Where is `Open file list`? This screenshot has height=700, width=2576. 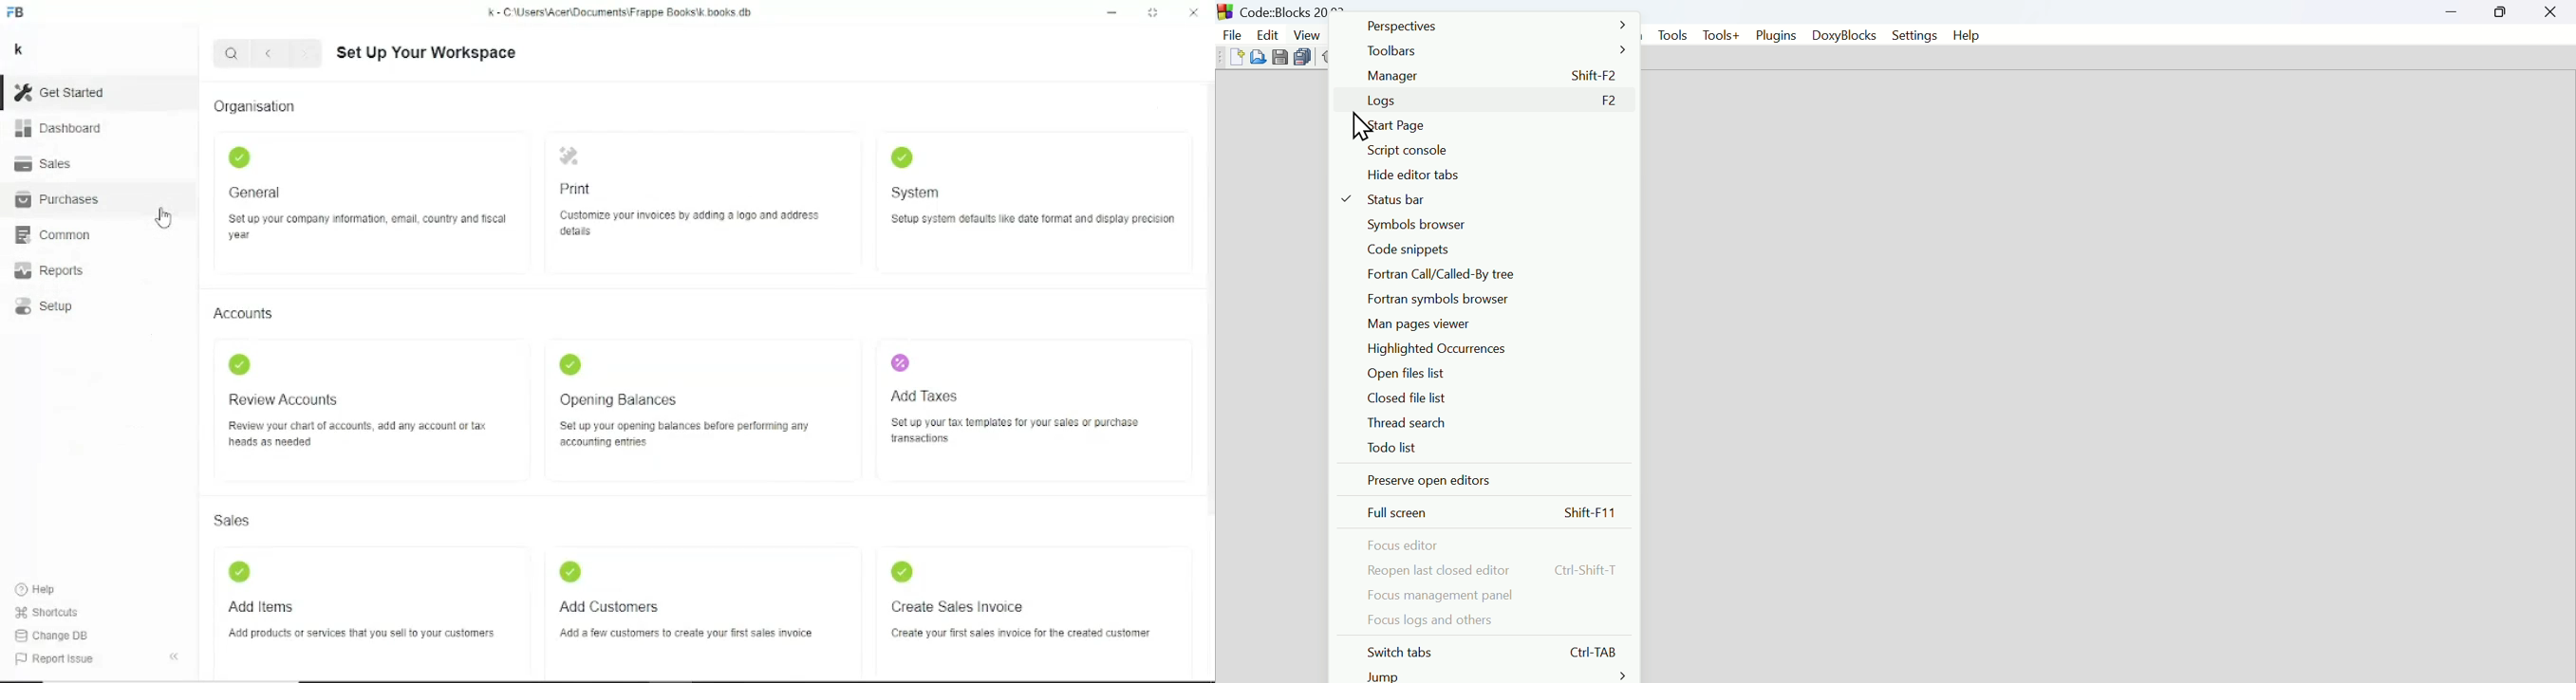 Open file list is located at coordinates (1495, 373).